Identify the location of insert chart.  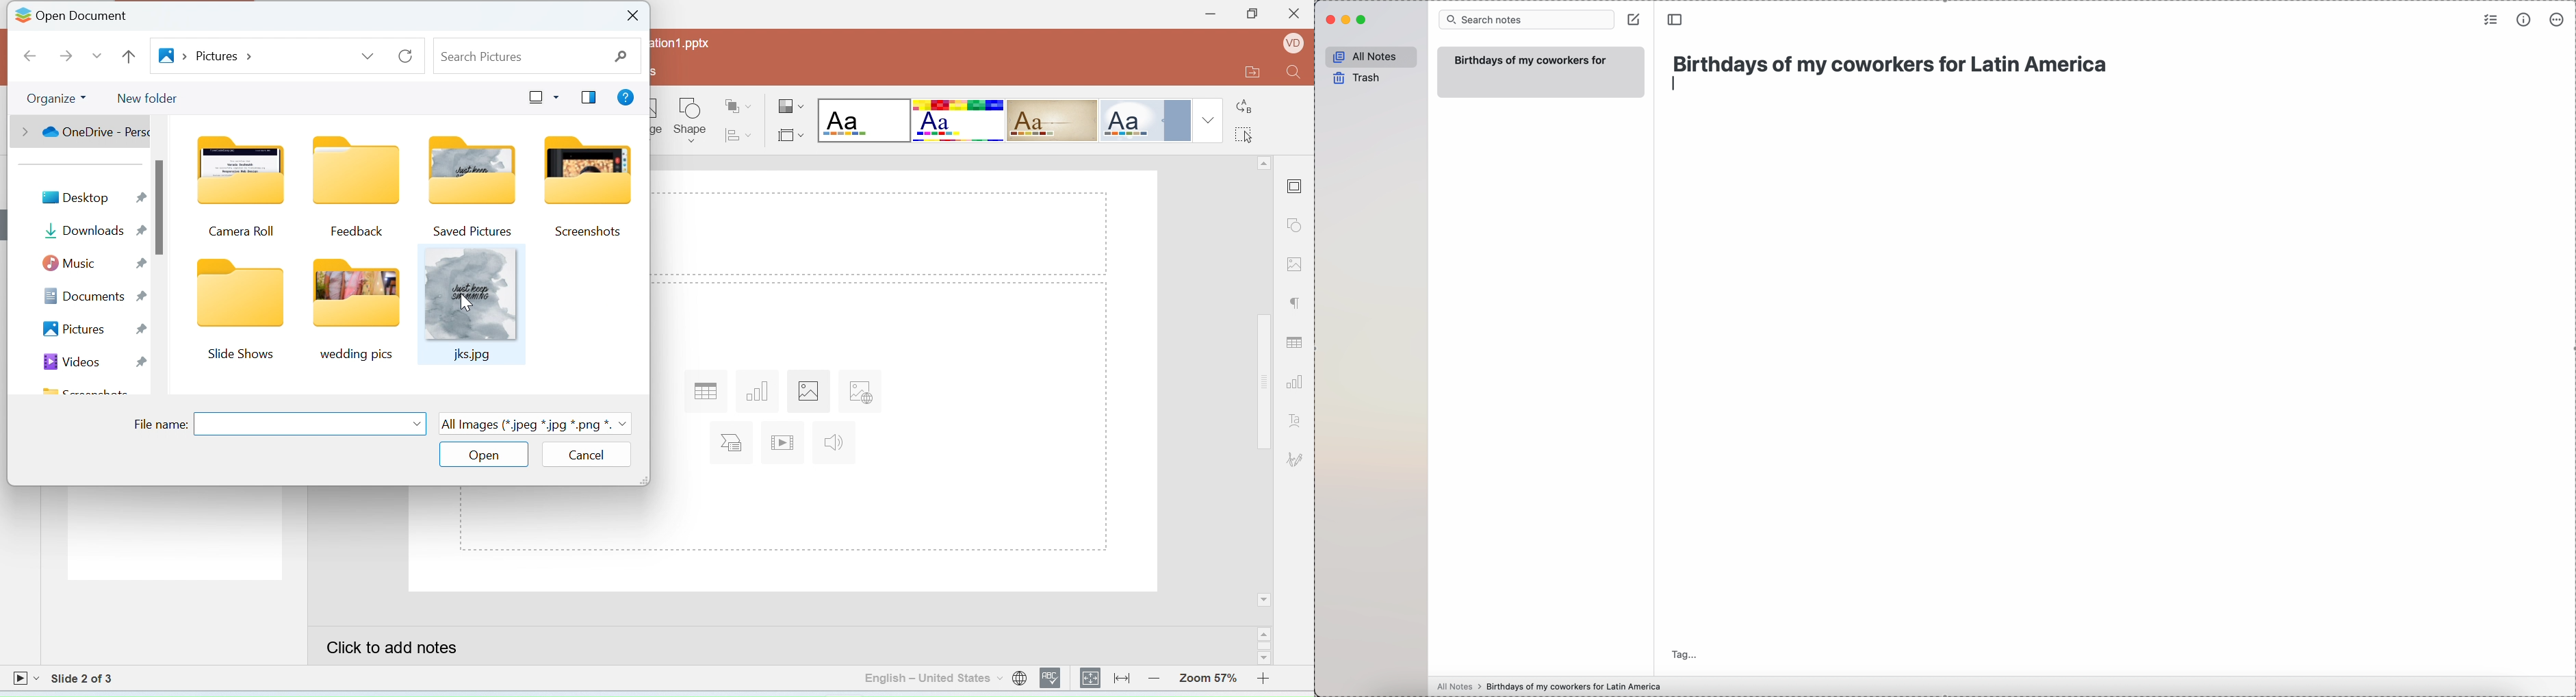
(760, 391).